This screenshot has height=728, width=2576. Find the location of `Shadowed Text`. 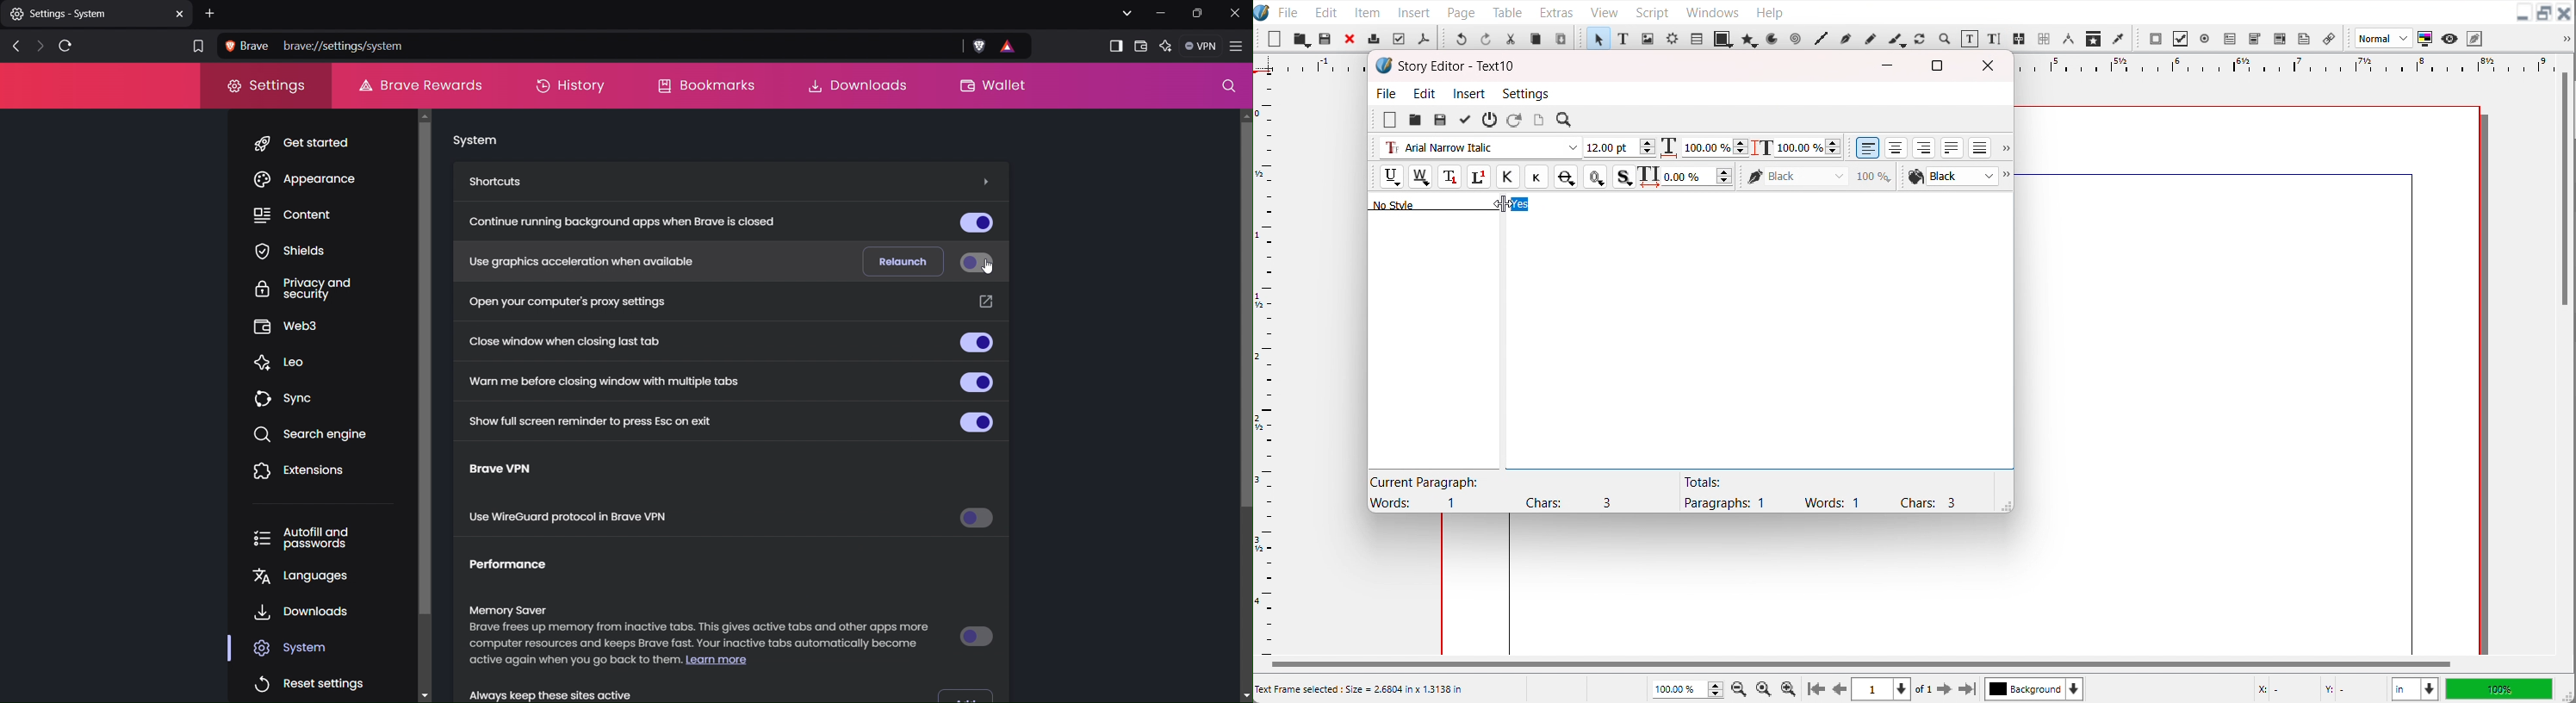

Shadowed Text is located at coordinates (1624, 177).